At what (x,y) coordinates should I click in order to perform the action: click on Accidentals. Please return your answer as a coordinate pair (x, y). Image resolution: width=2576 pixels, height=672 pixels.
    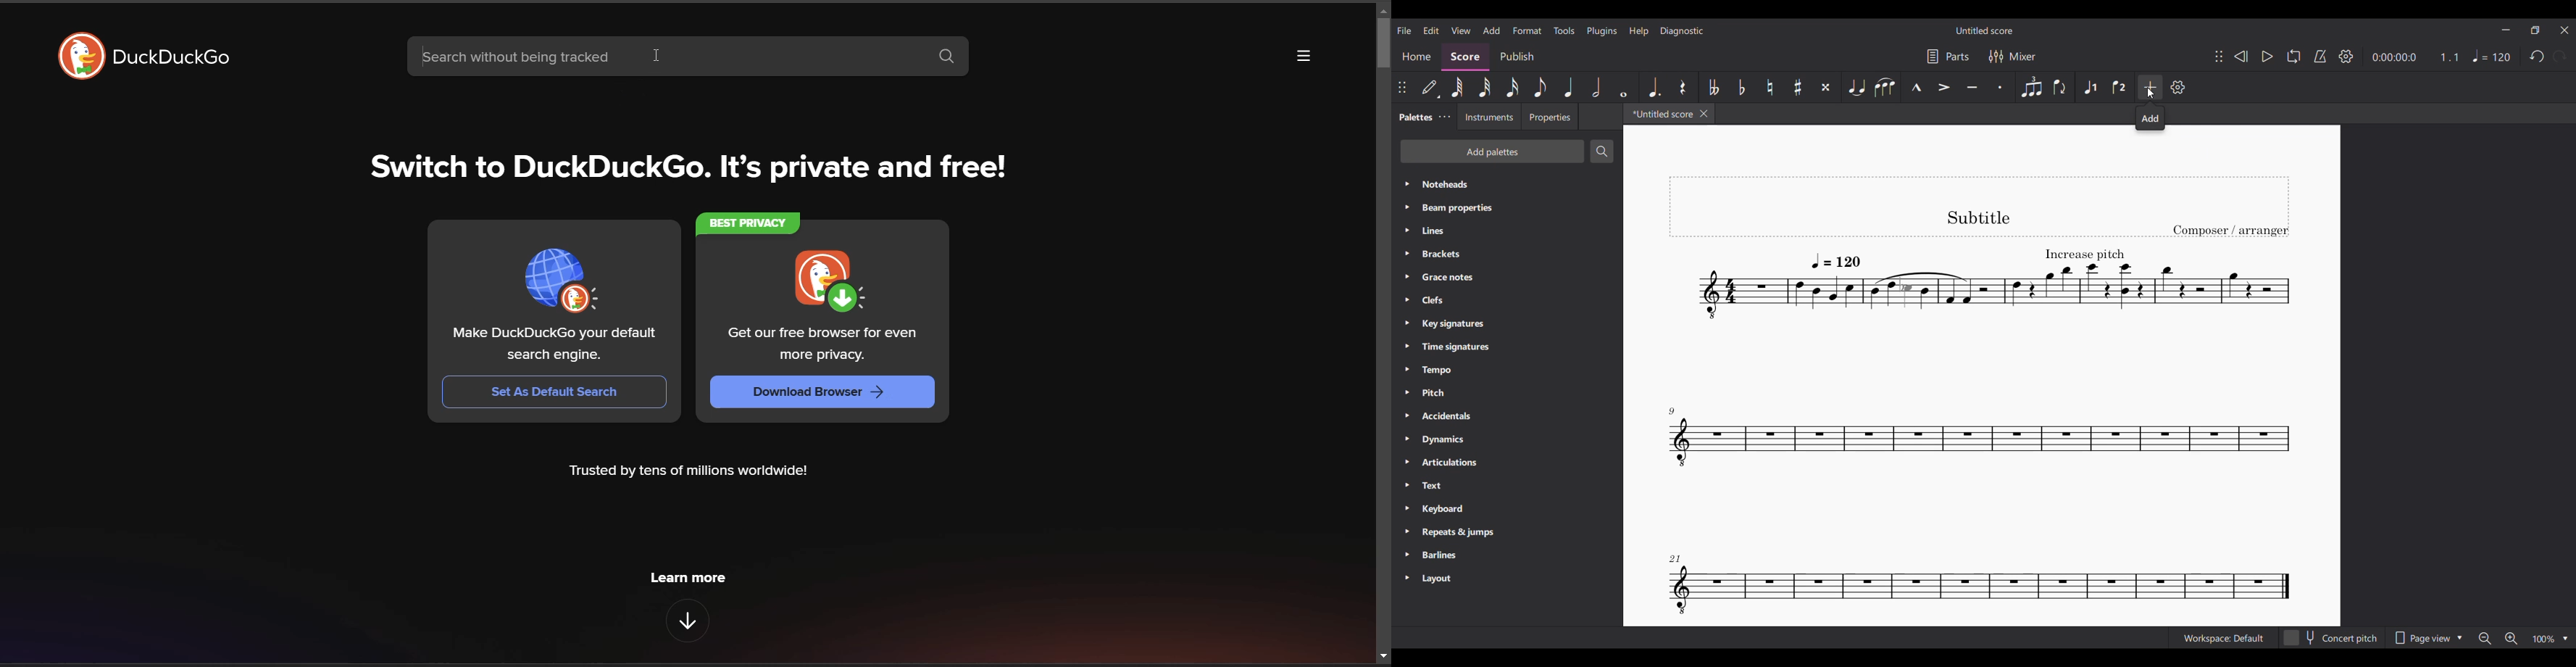
    Looking at the image, I should click on (1507, 416).